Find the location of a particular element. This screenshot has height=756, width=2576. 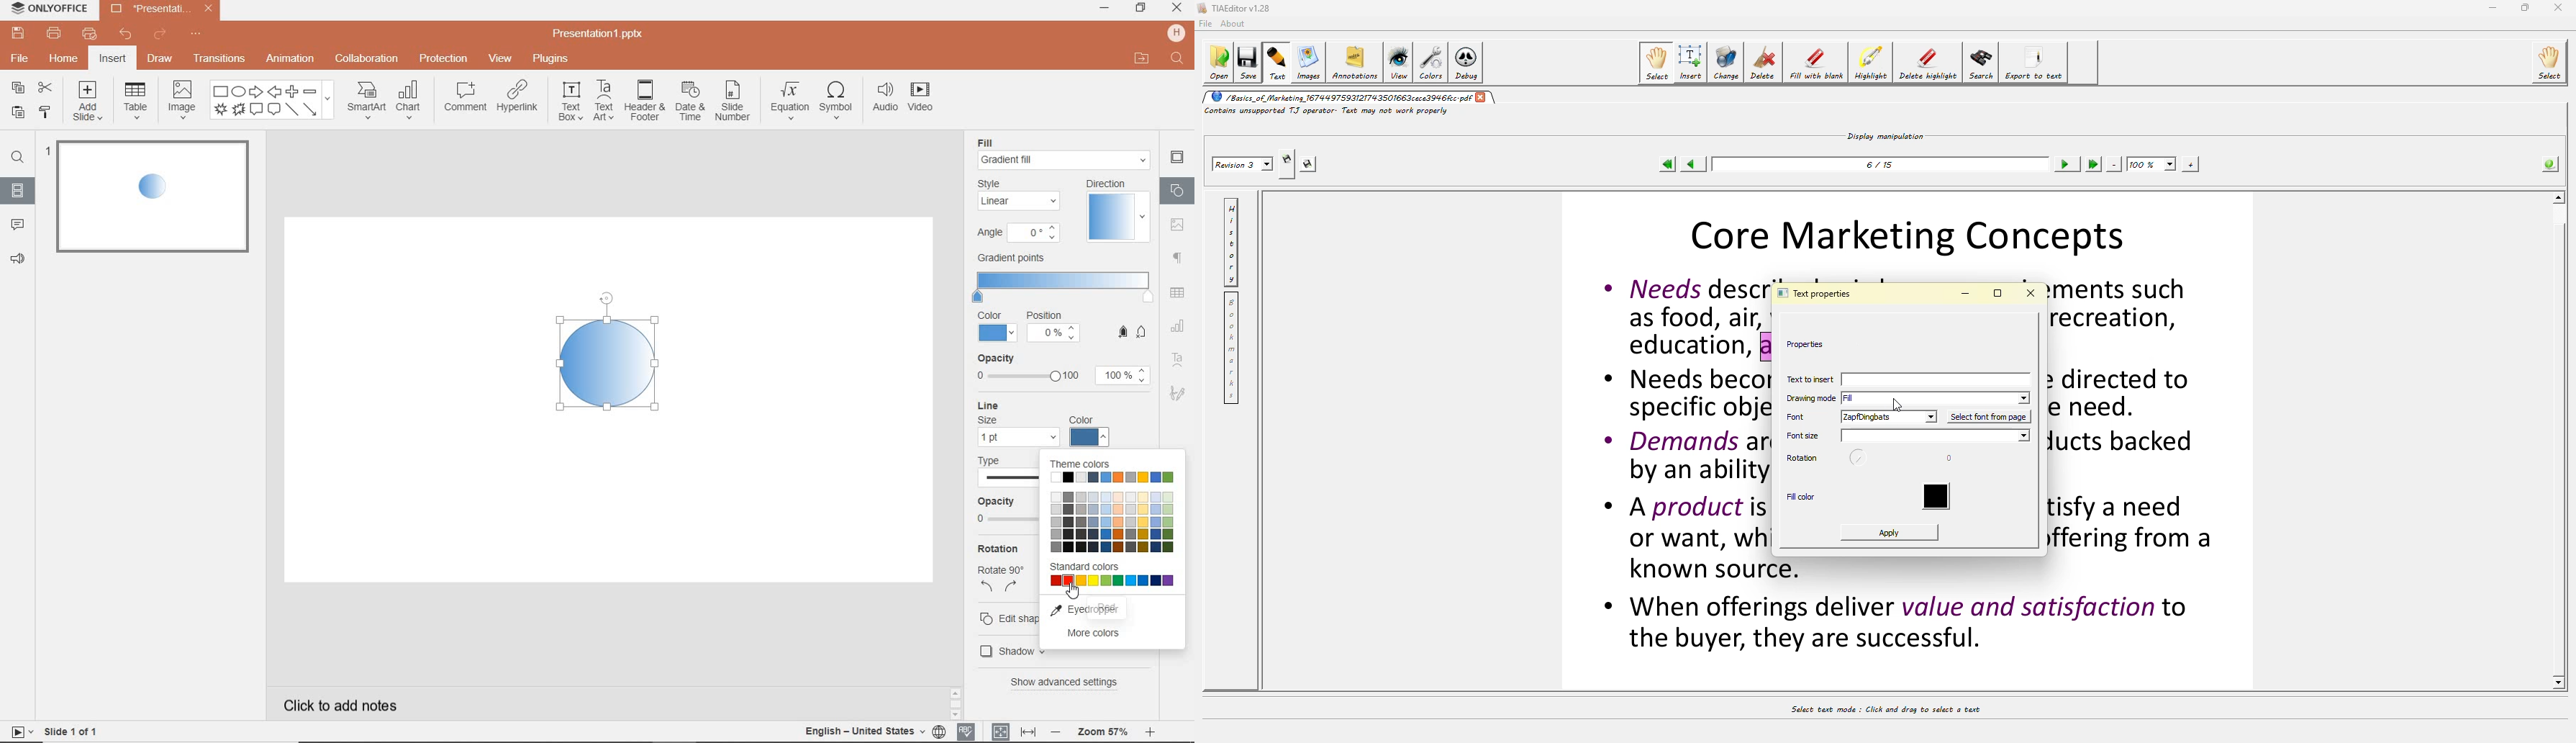

create new revision is located at coordinates (1287, 158).